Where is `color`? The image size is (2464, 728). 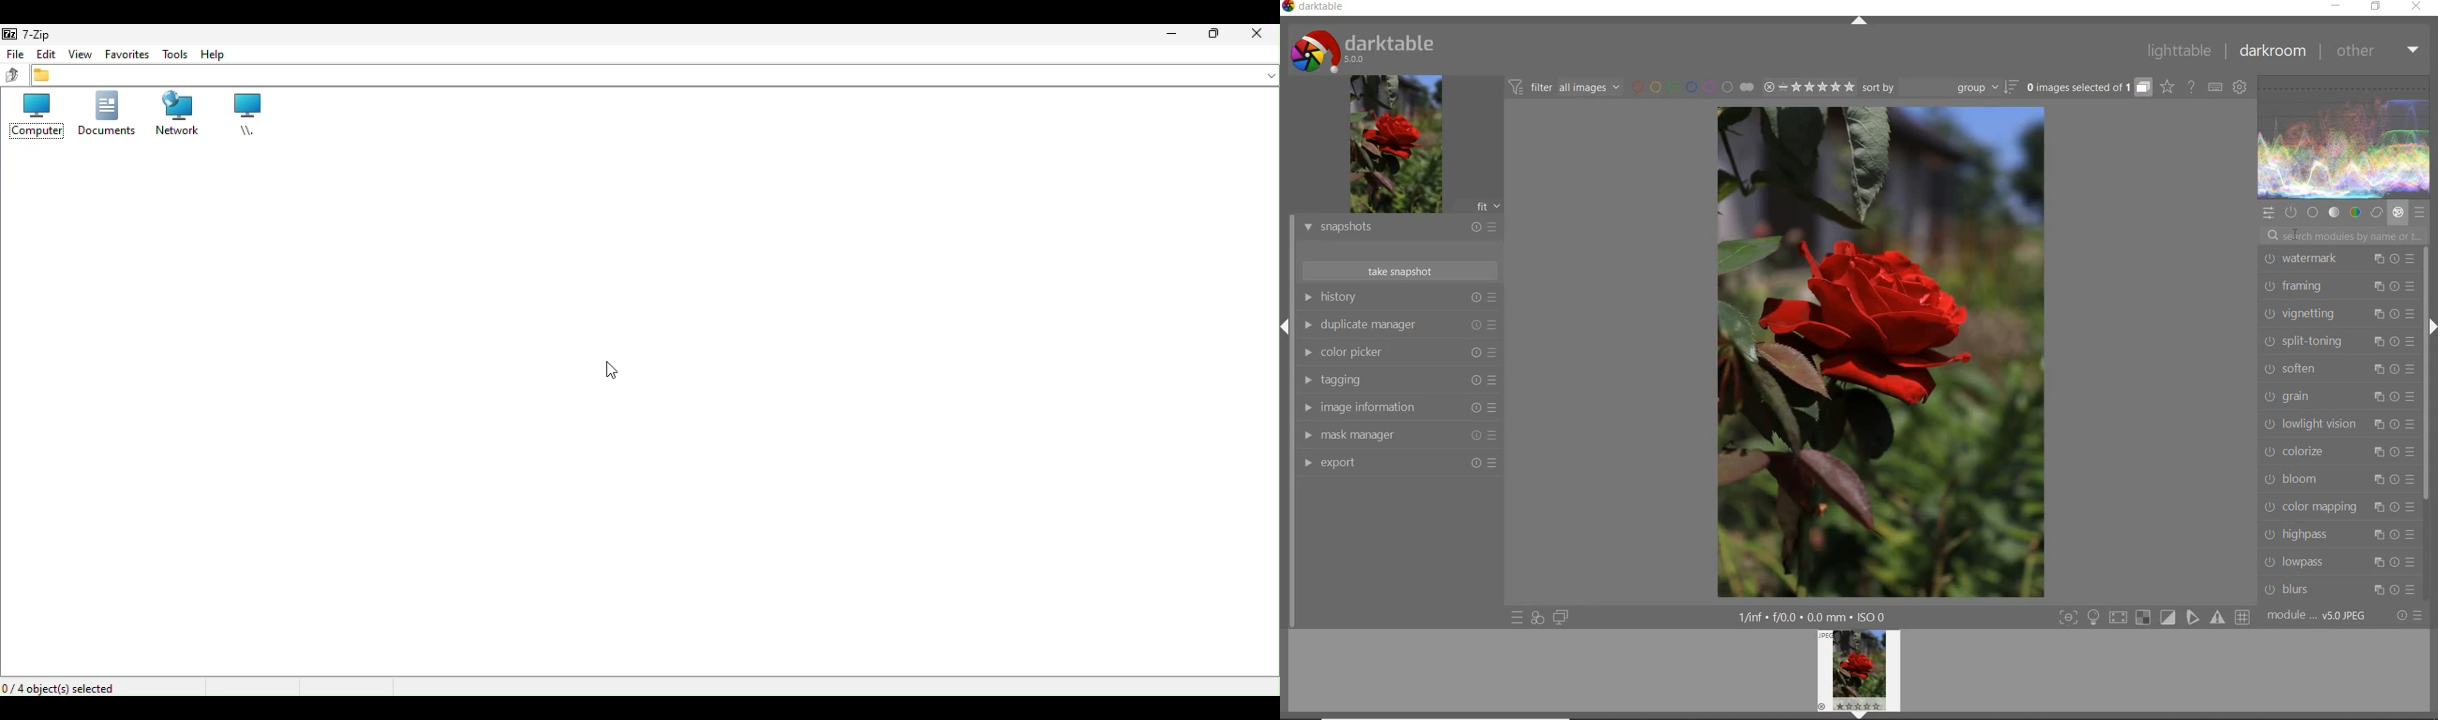
color is located at coordinates (2357, 212).